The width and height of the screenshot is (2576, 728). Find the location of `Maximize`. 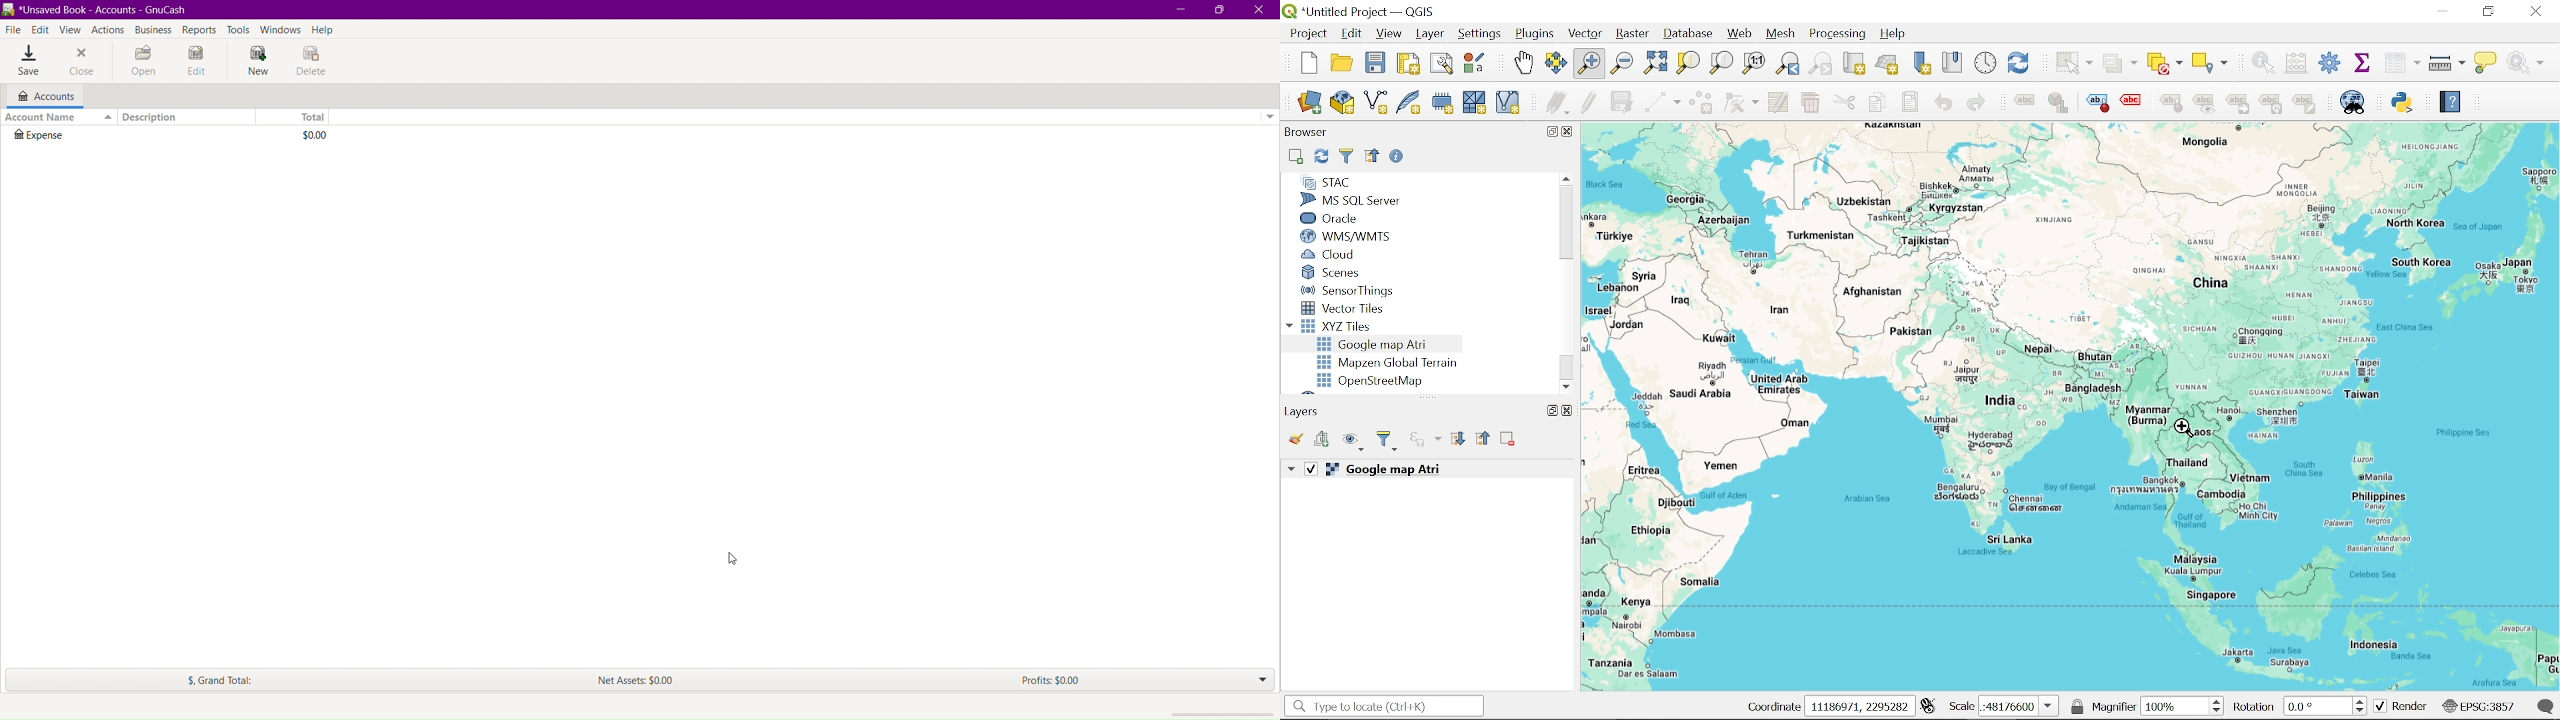

Maximize is located at coordinates (1219, 10).